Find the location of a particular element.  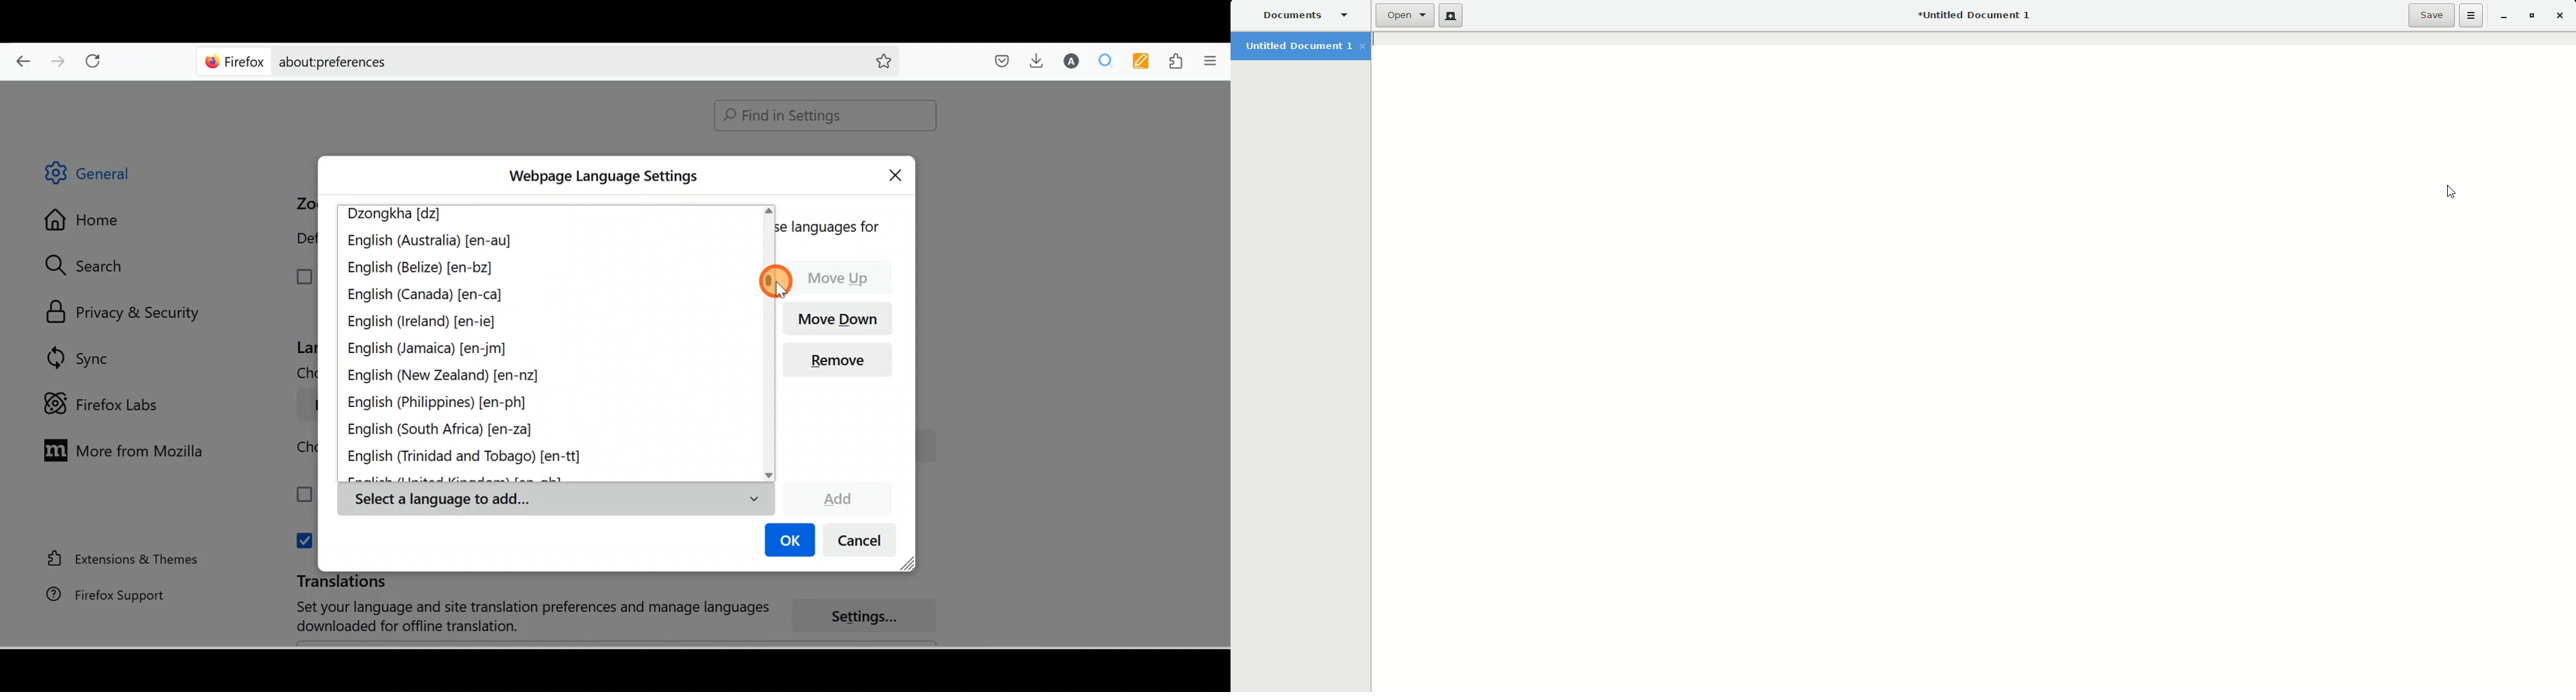

Firefox labs is located at coordinates (105, 404).